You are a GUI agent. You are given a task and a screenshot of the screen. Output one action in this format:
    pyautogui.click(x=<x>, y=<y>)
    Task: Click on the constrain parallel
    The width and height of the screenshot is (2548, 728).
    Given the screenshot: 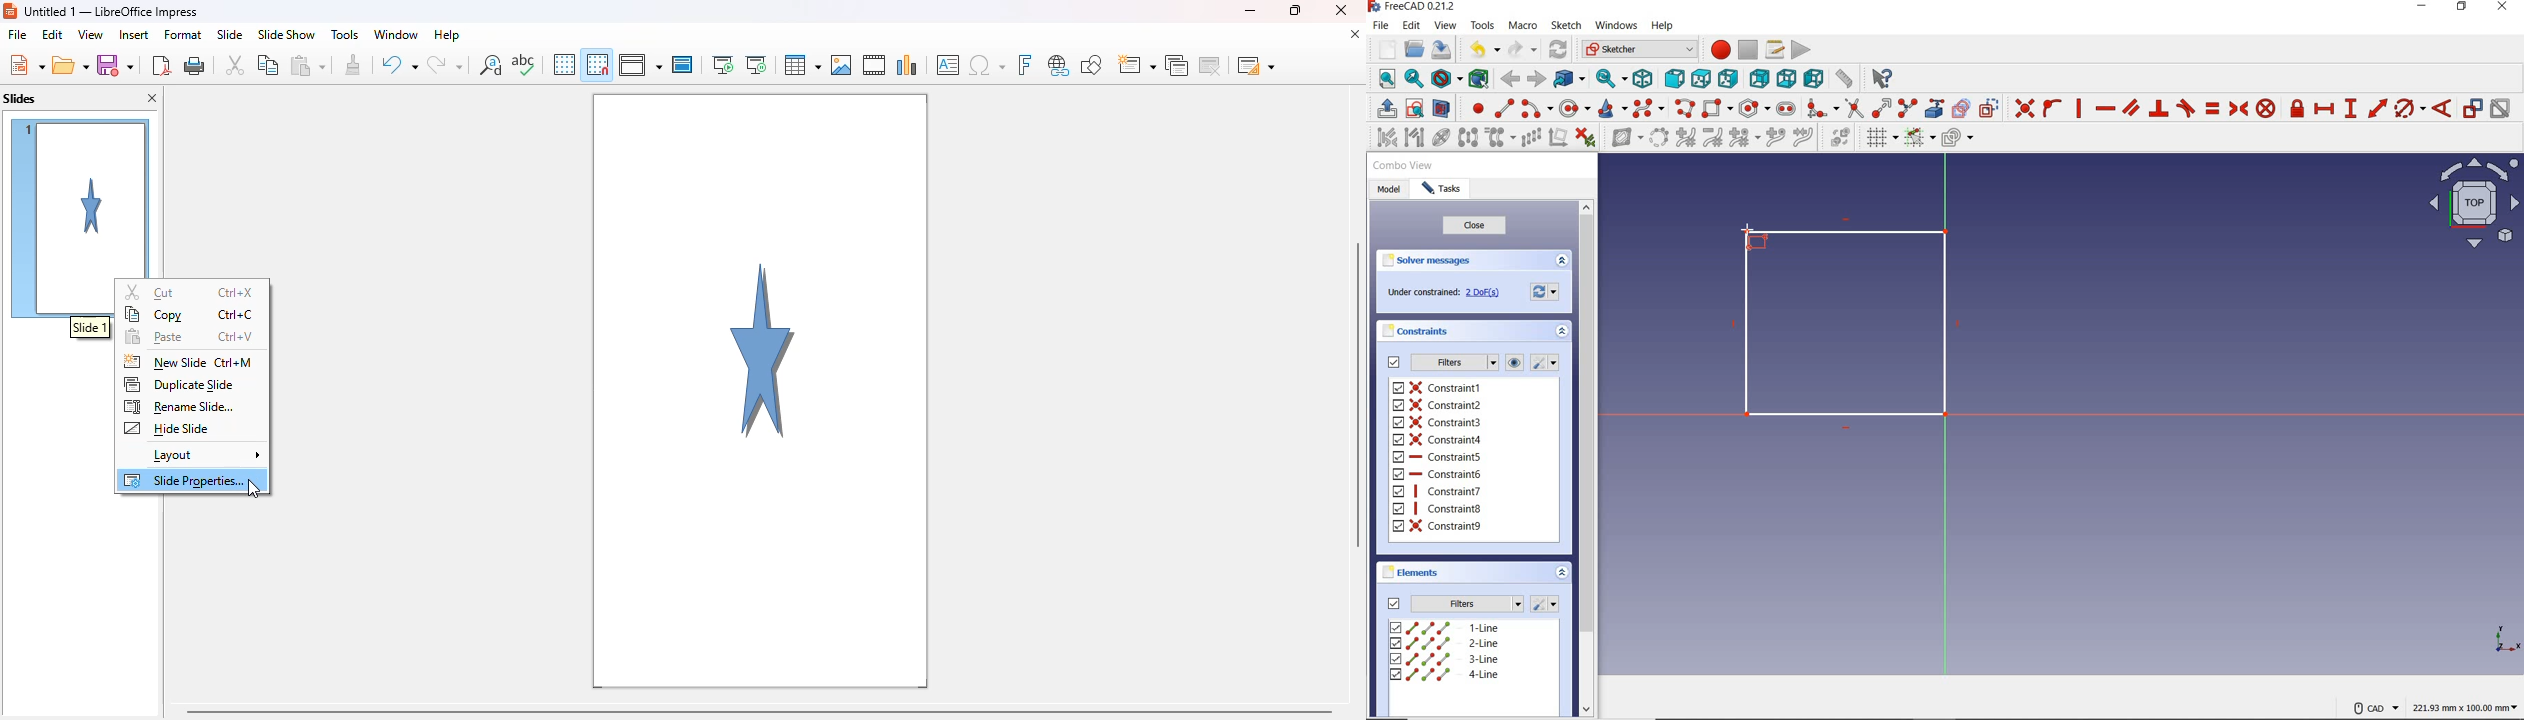 What is the action you would take?
    pyautogui.click(x=2131, y=108)
    